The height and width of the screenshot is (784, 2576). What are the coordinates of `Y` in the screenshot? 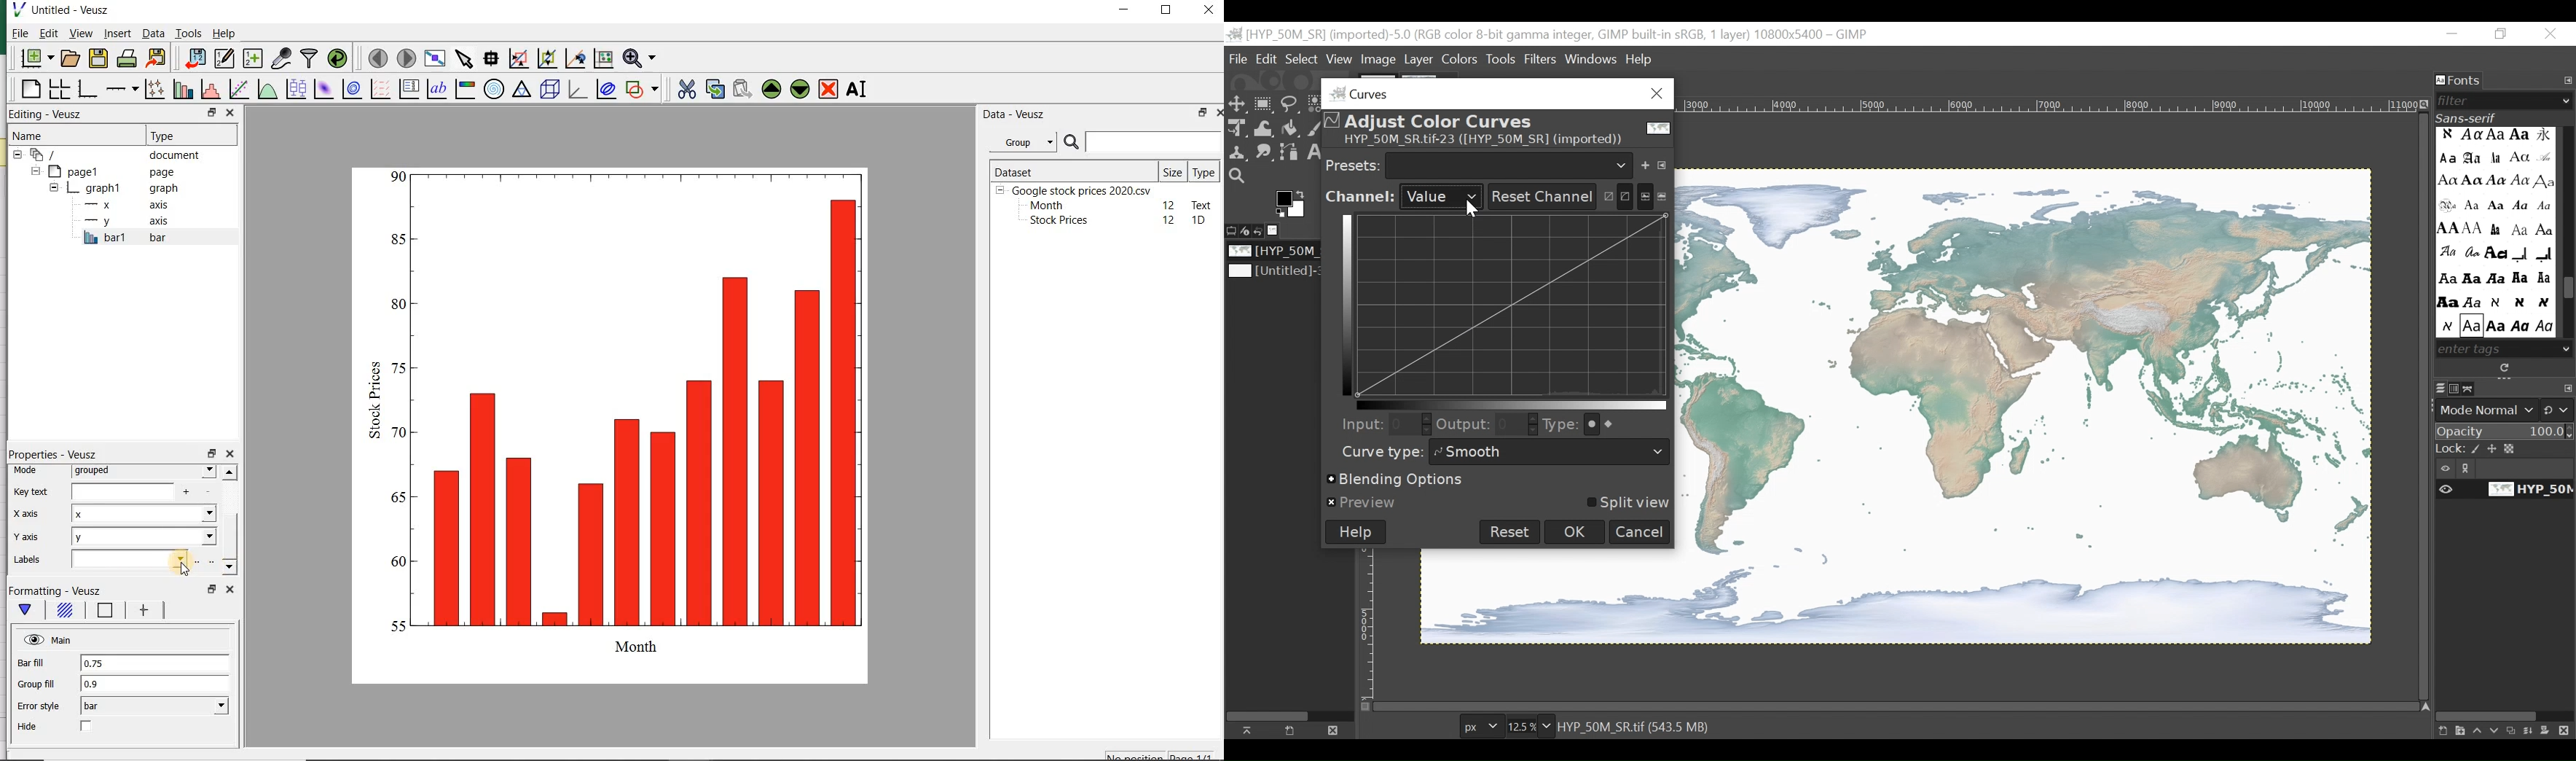 It's located at (145, 536).